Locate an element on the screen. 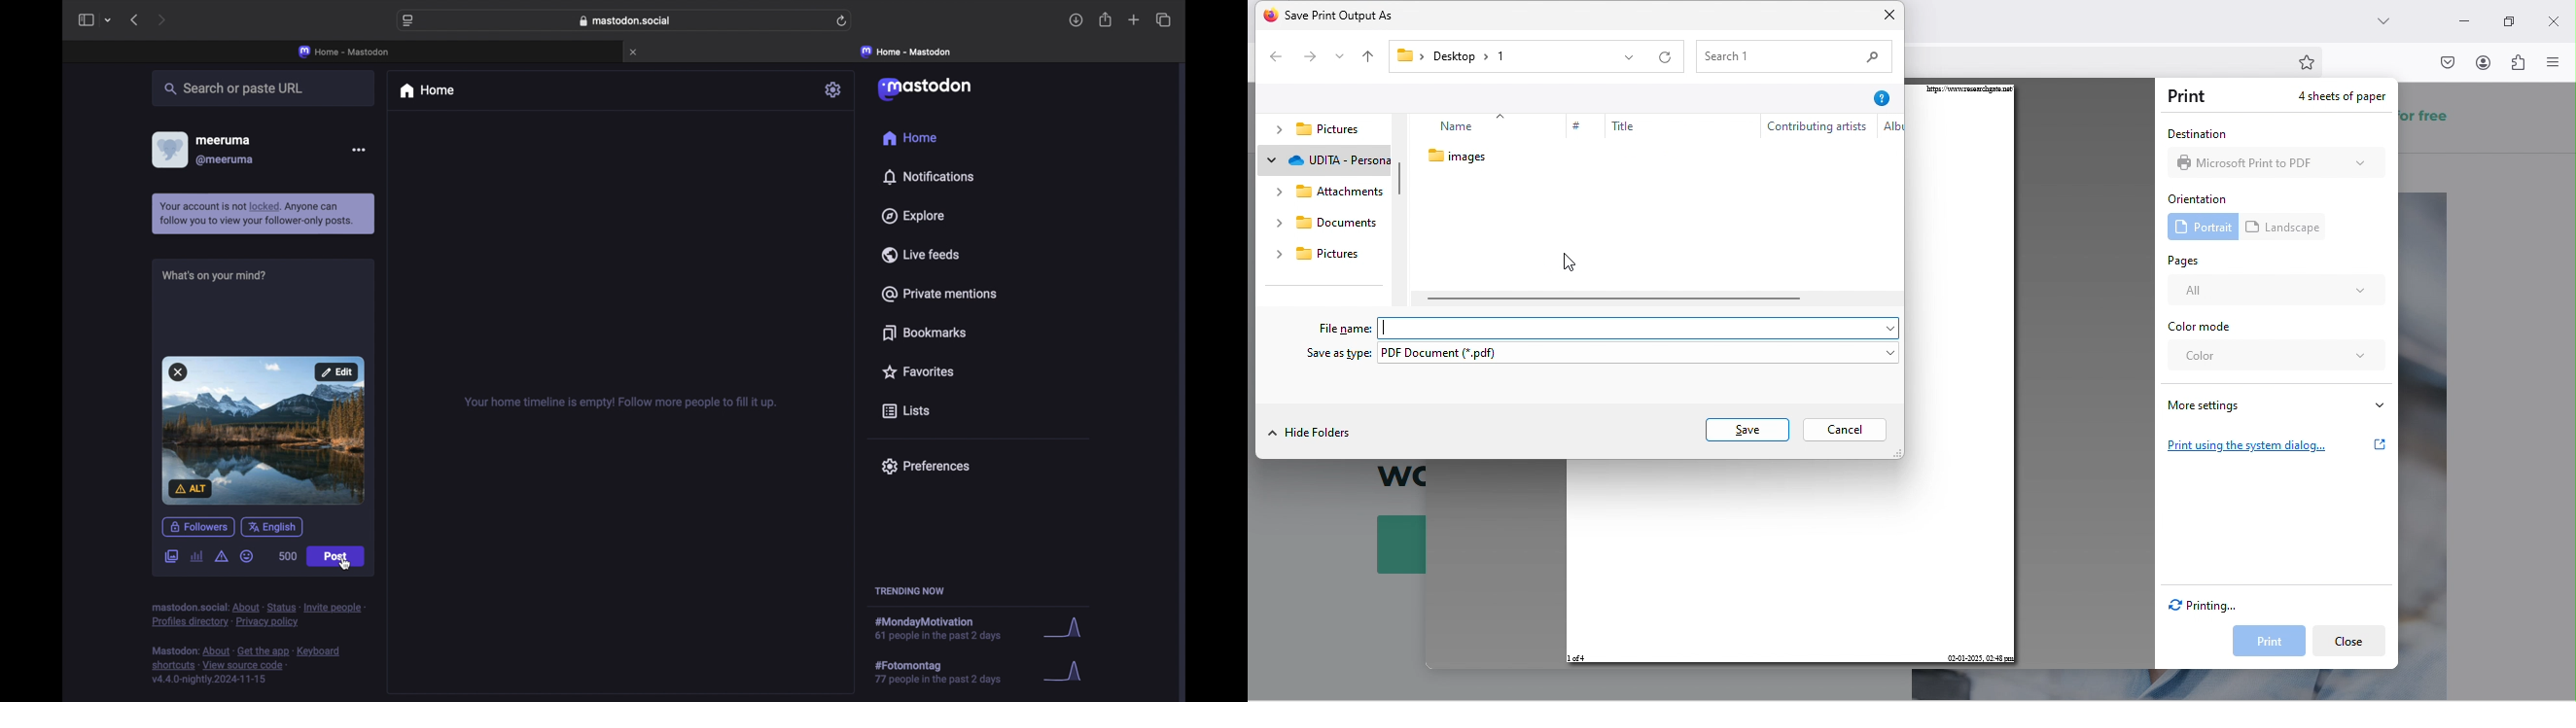 This screenshot has width=2576, height=728. new tab is located at coordinates (1134, 21).